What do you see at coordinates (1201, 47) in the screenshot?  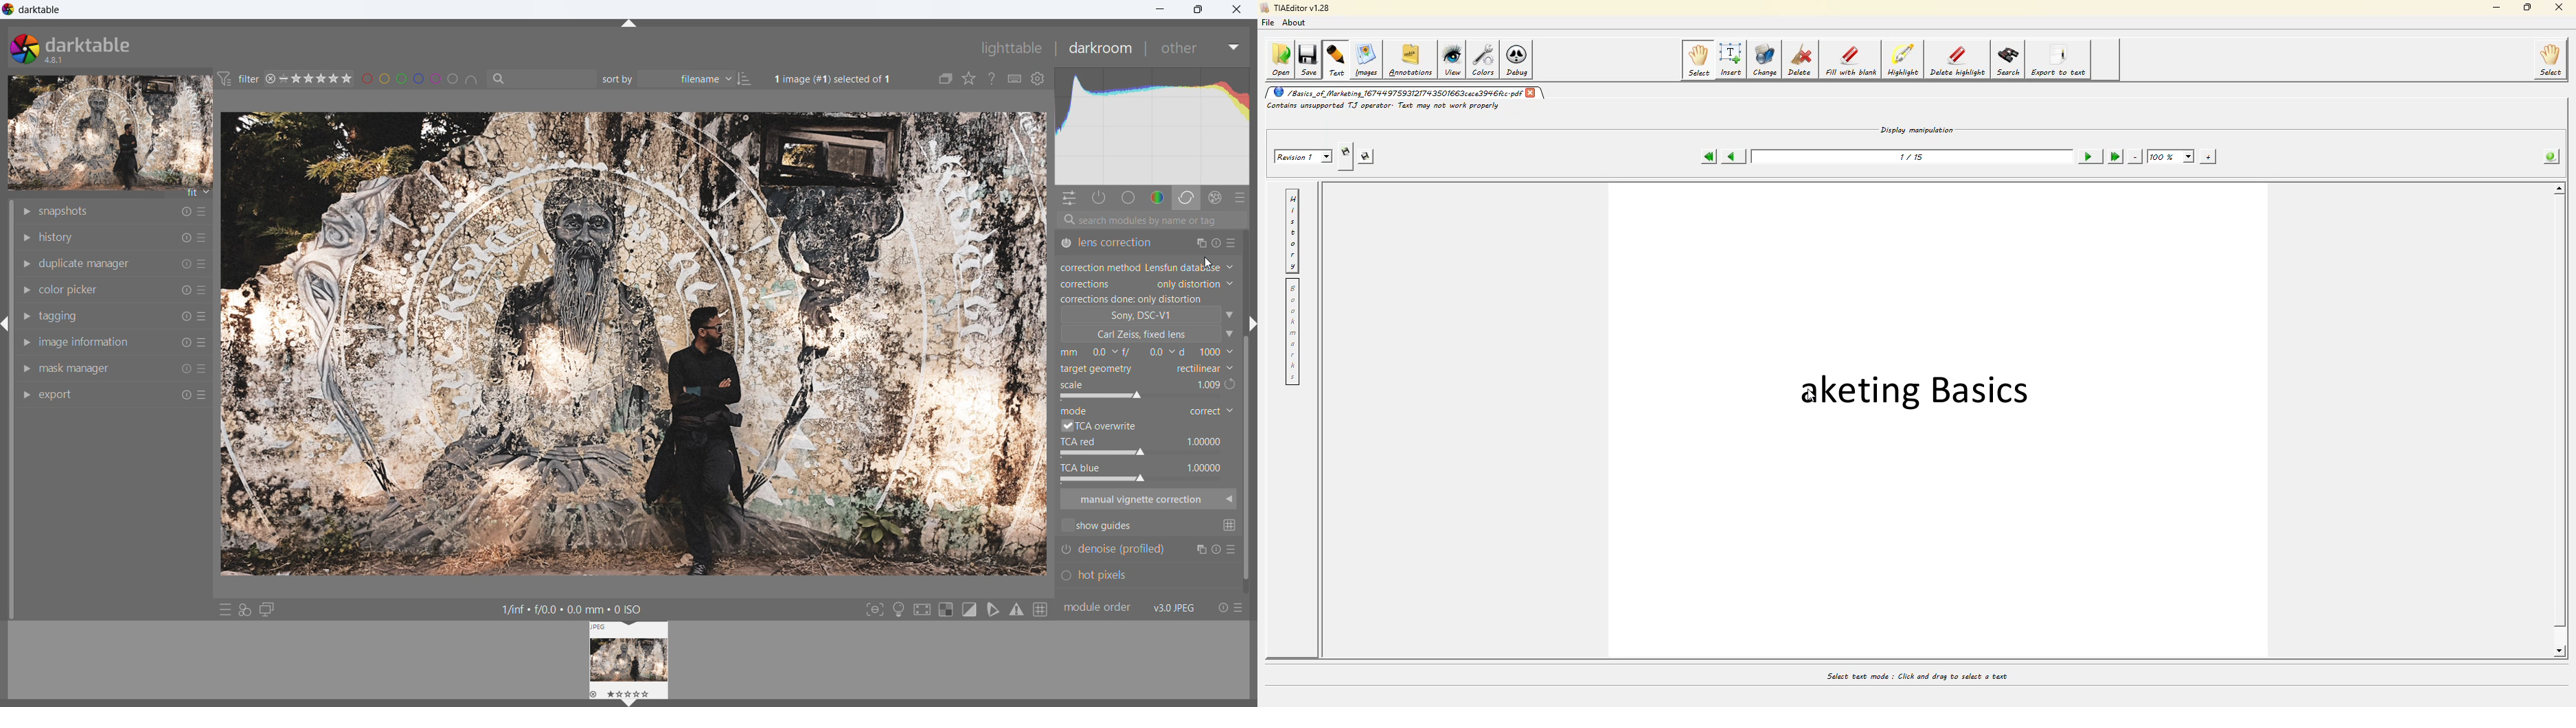 I see `other` at bounding box center [1201, 47].